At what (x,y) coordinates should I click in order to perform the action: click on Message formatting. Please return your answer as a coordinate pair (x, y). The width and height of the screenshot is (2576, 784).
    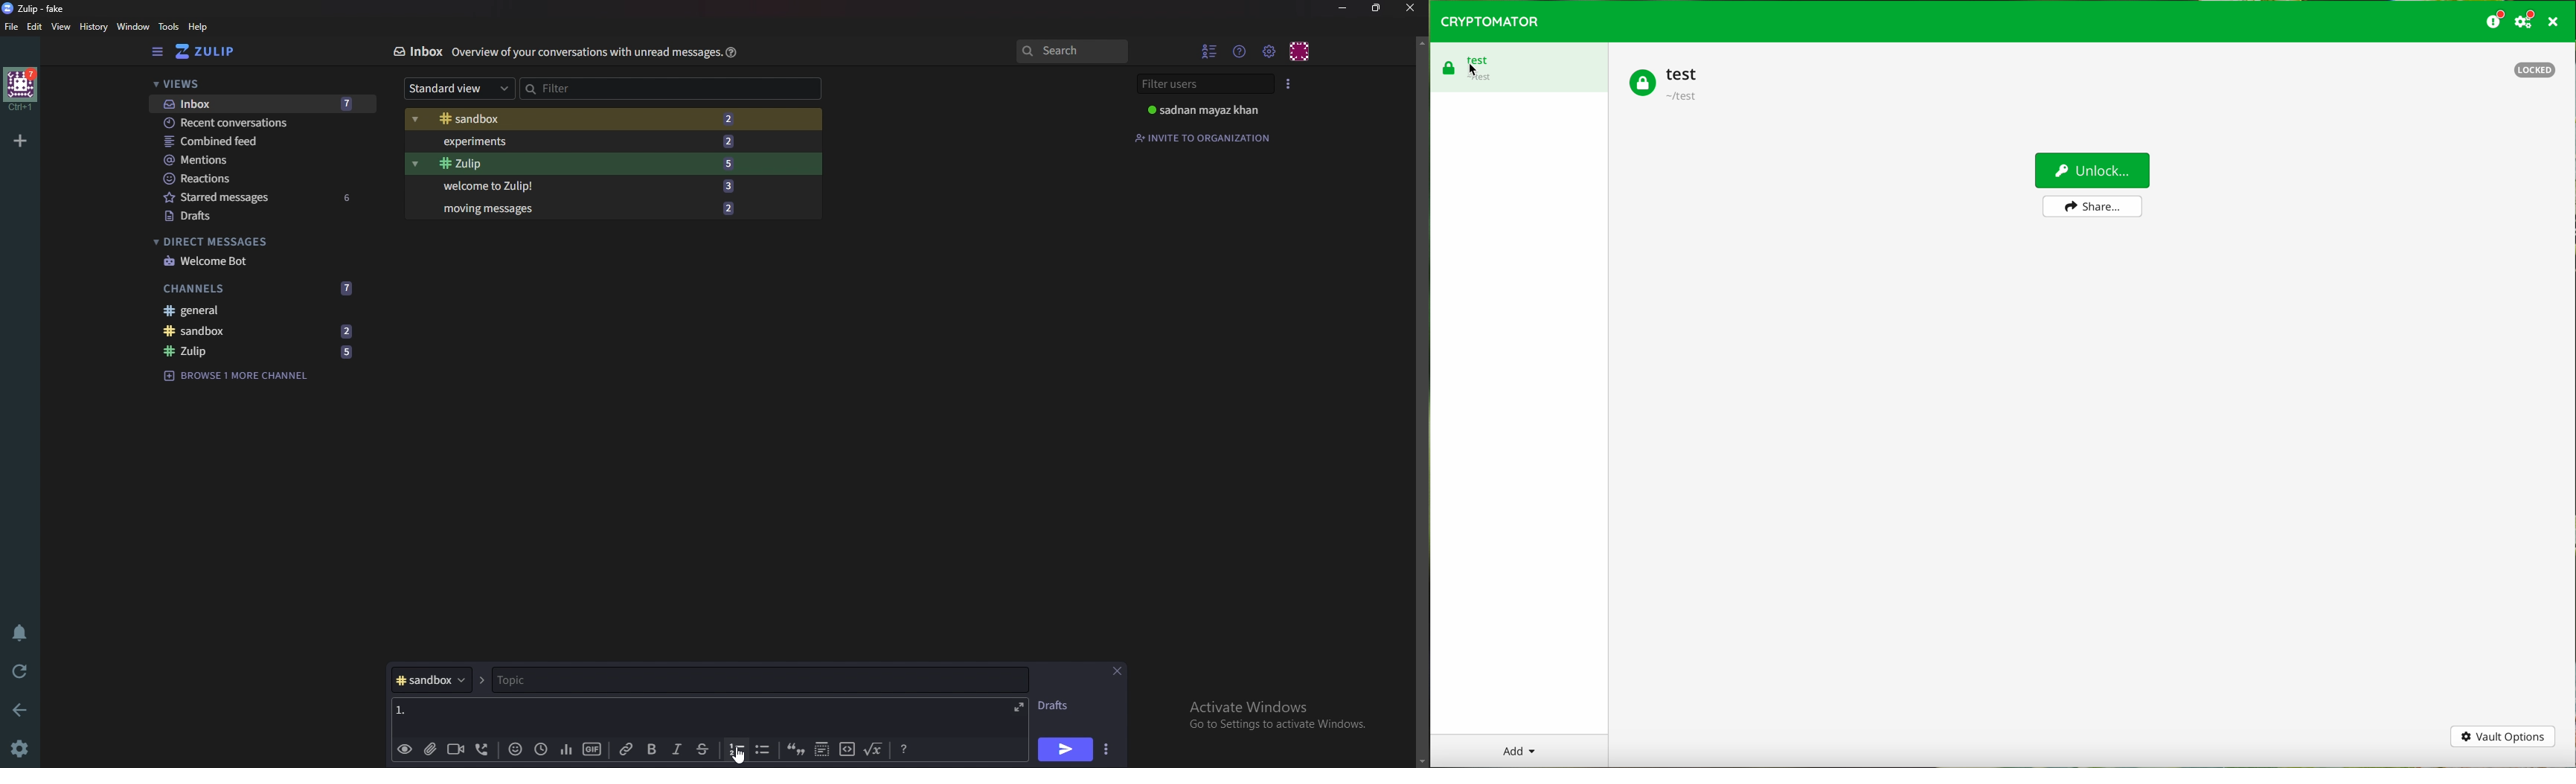
    Looking at the image, I should click on (903, 749).